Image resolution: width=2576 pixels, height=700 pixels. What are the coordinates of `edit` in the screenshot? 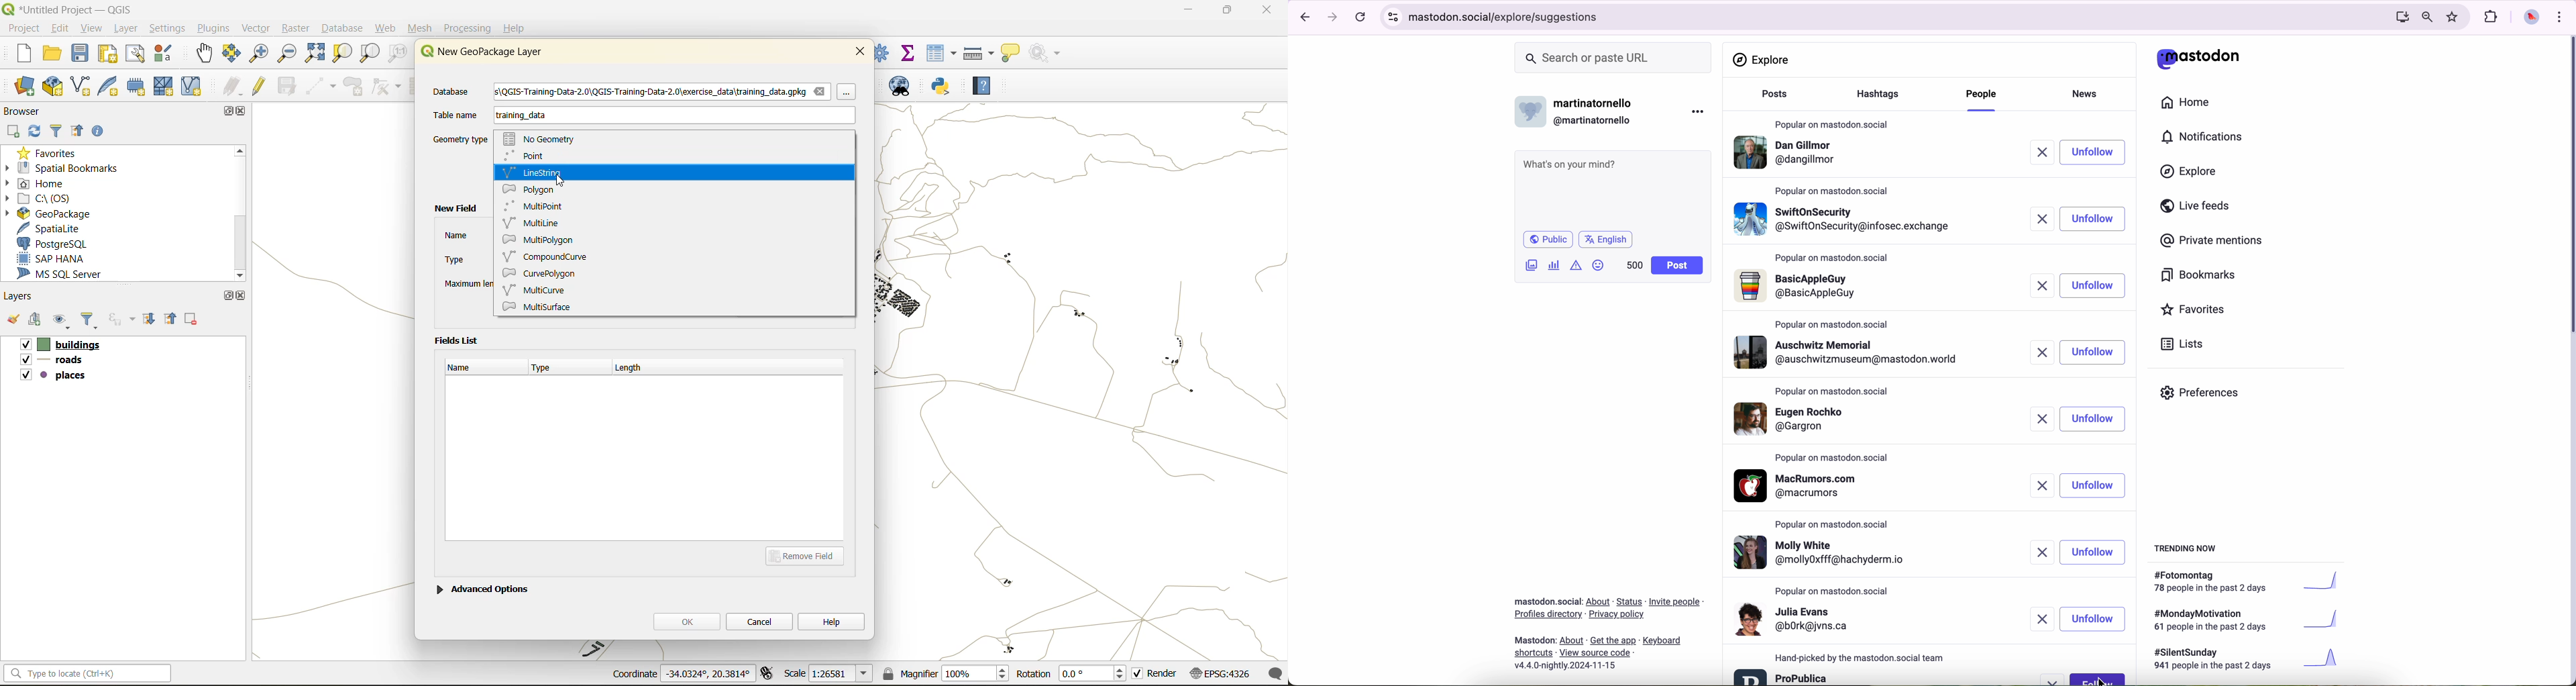 It's located at (61, 28).